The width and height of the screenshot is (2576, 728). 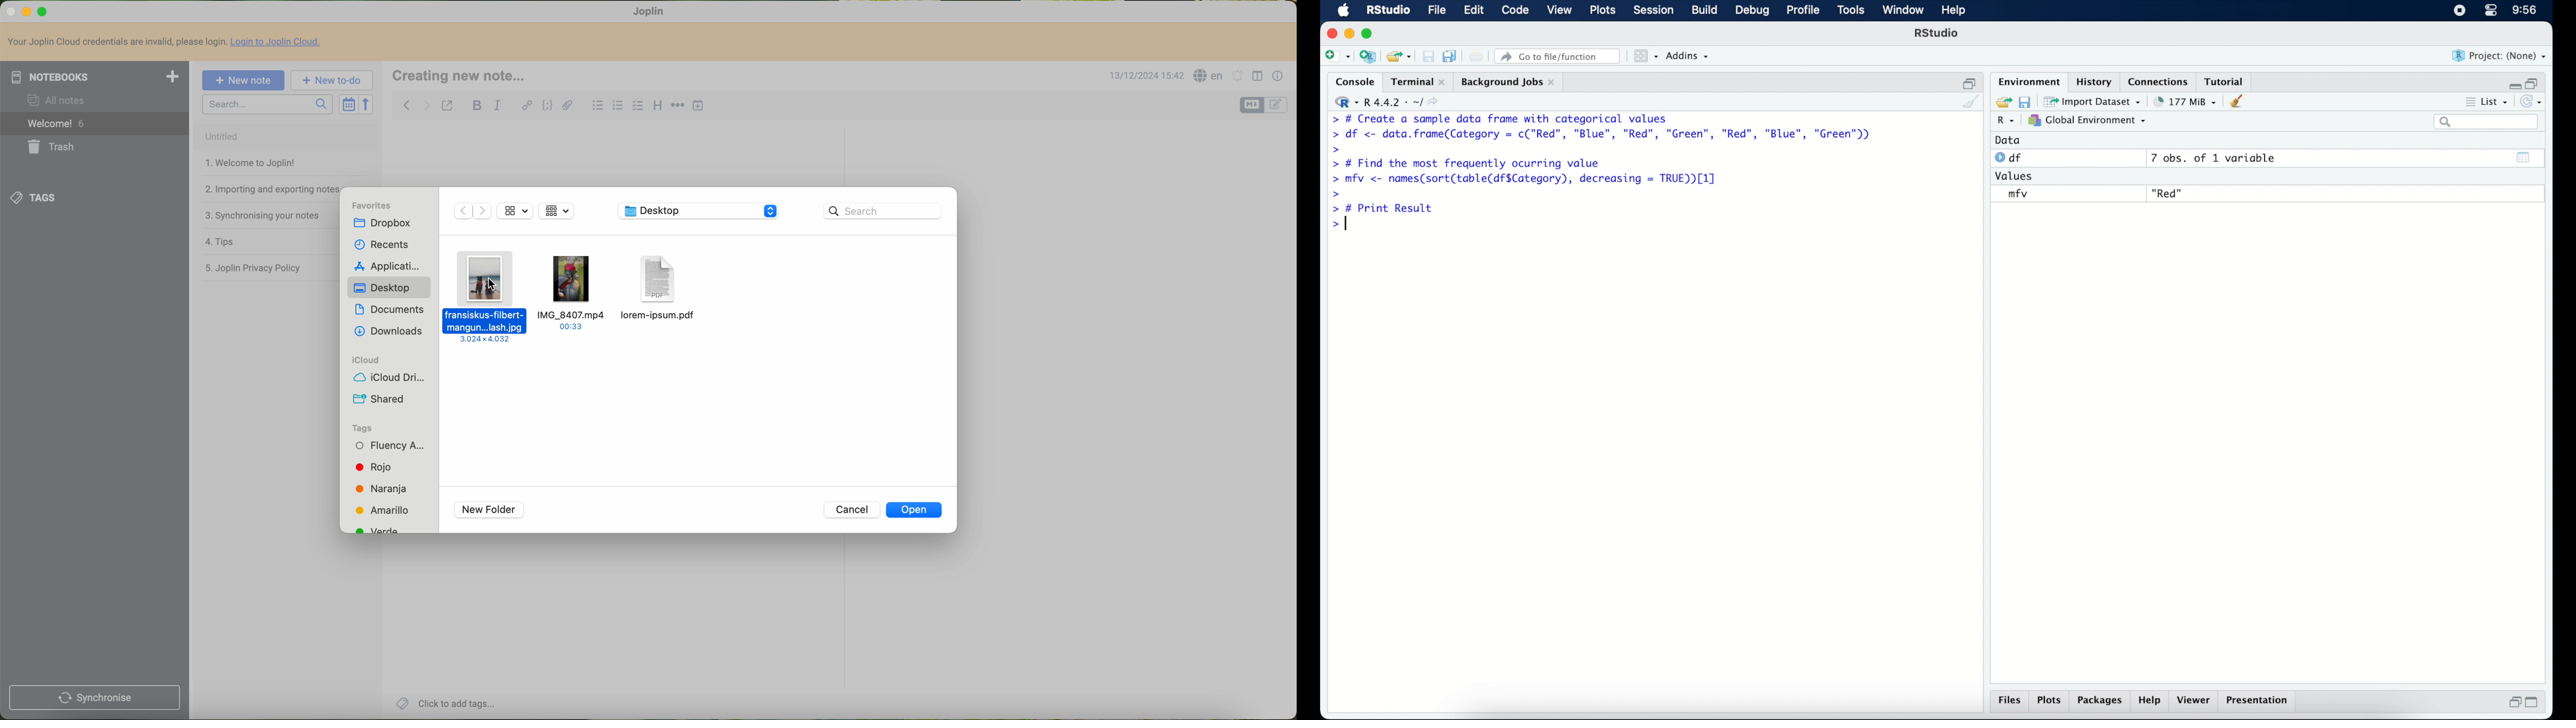 What do you see at coordinates (1349, 33) in the screenshot?
I see `minimzie` at bounding box center [1349, 33].